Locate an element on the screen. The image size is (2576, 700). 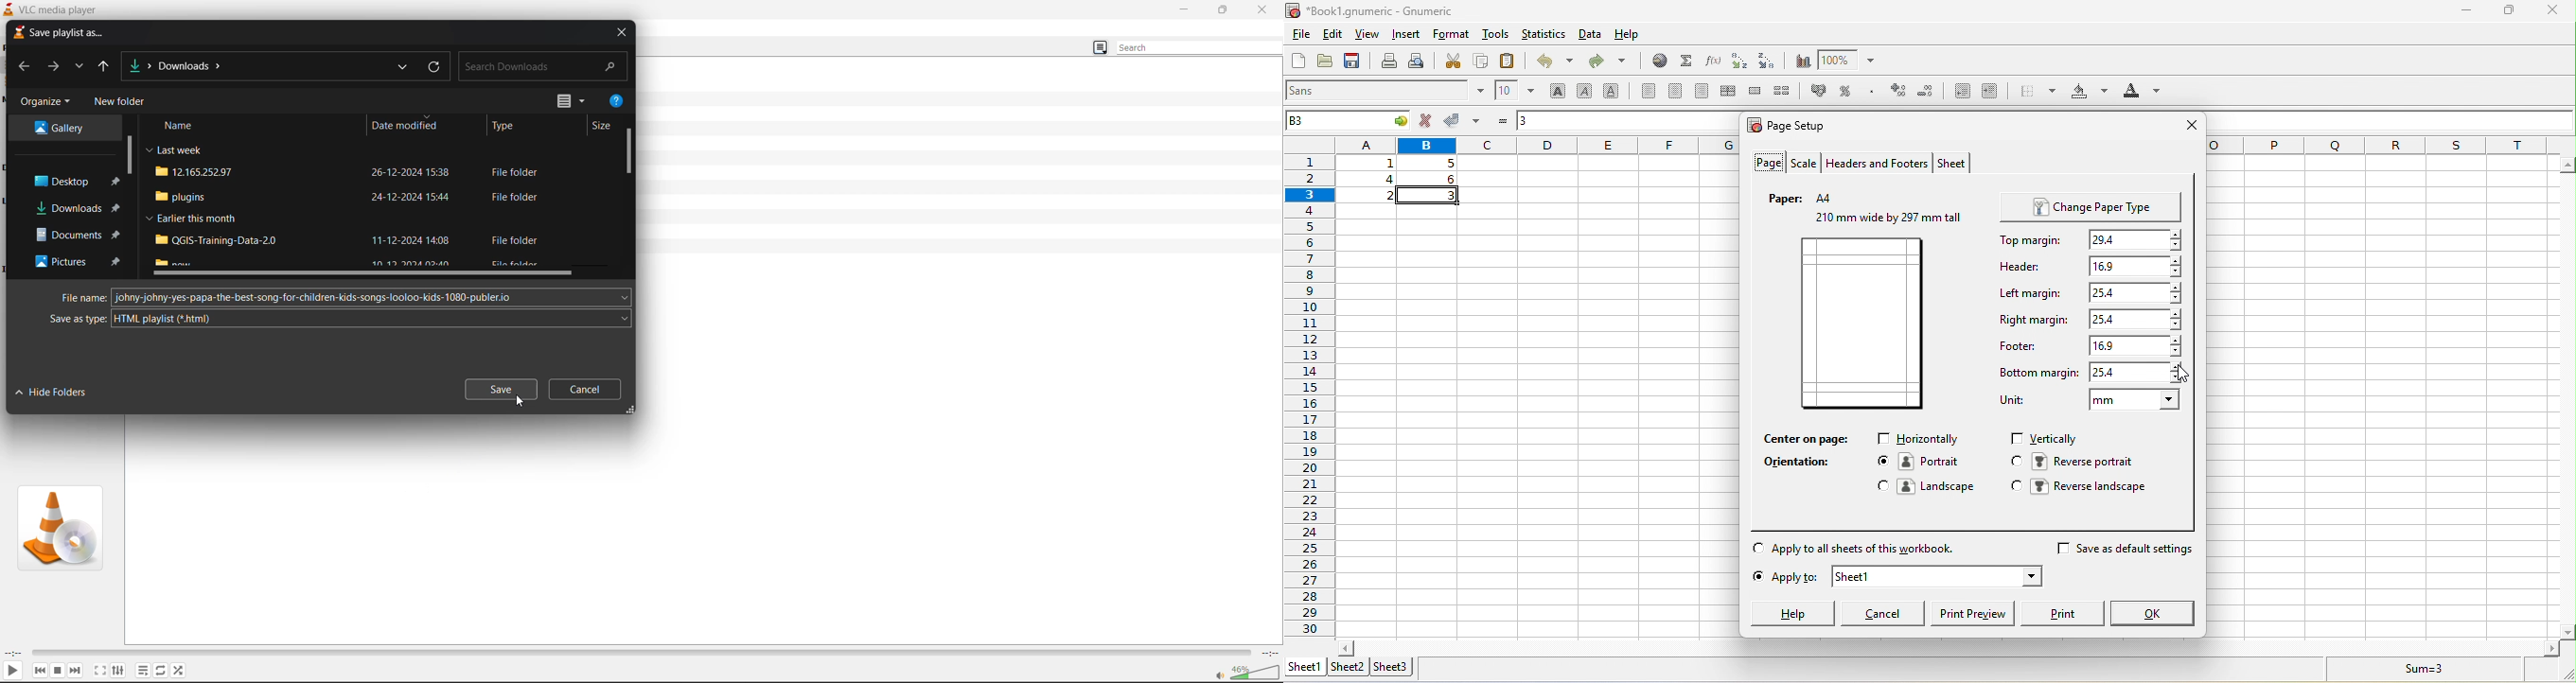
16.9 is located at coordinates (2132, 345).